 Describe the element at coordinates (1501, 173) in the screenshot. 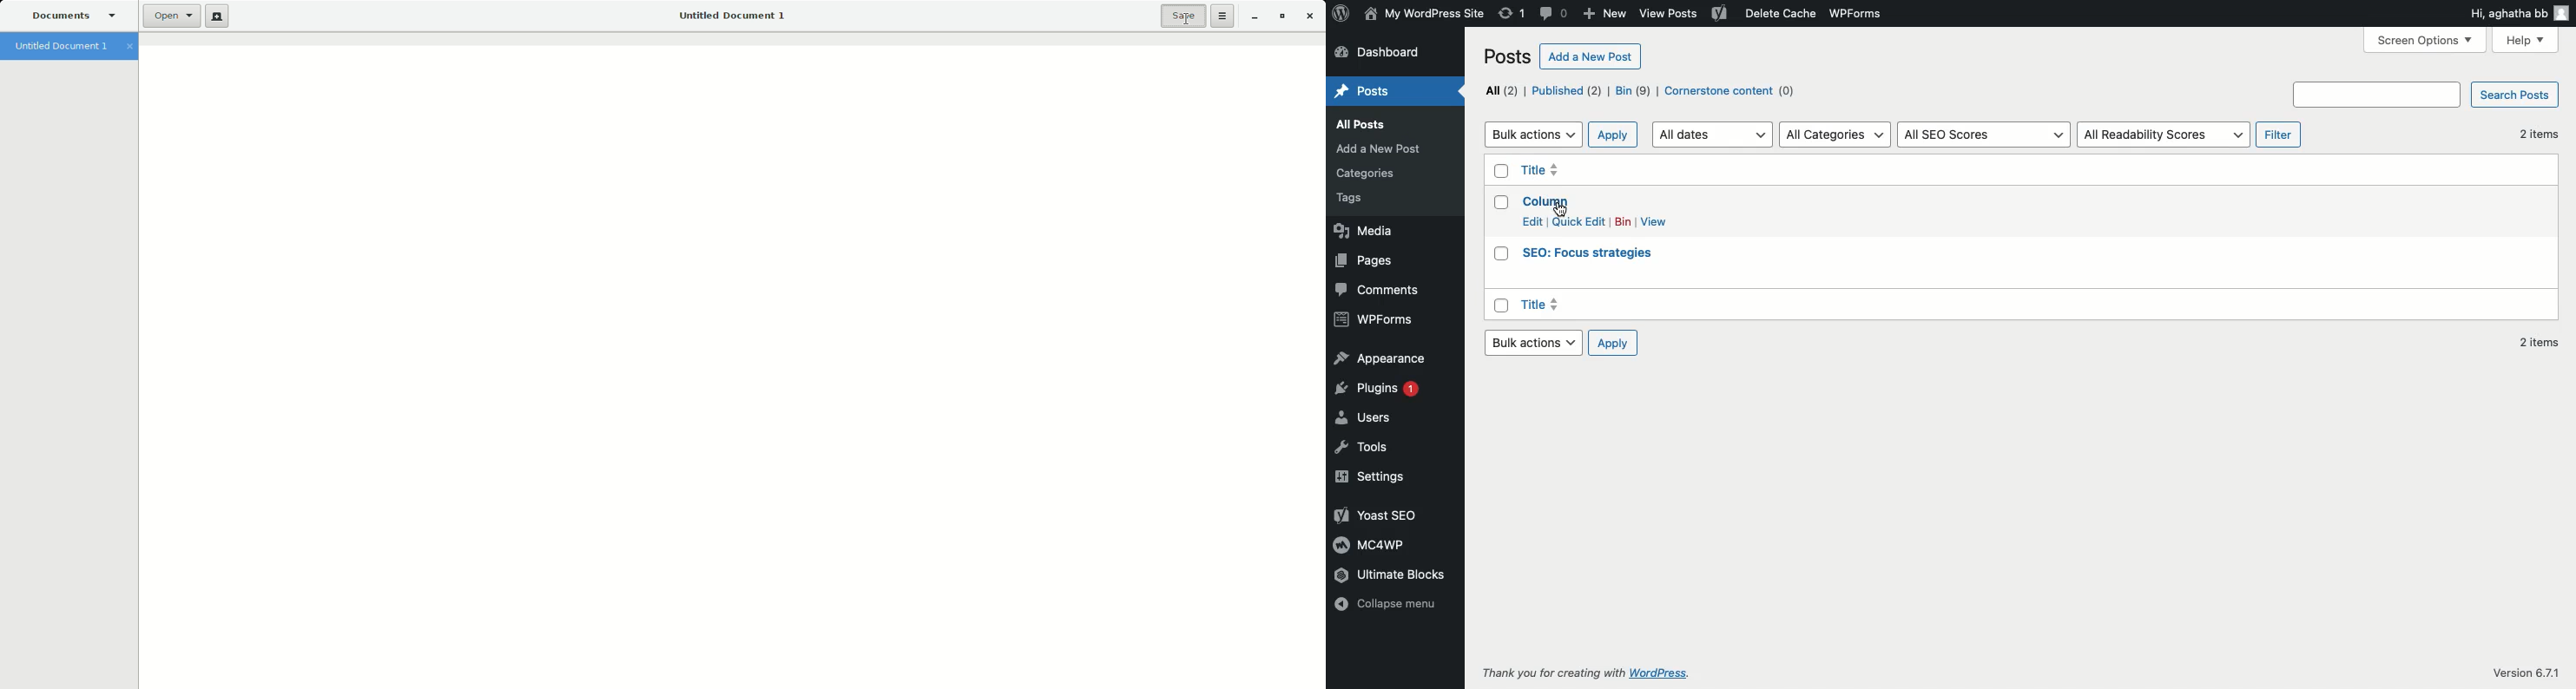

I see `checkbox` at that location.